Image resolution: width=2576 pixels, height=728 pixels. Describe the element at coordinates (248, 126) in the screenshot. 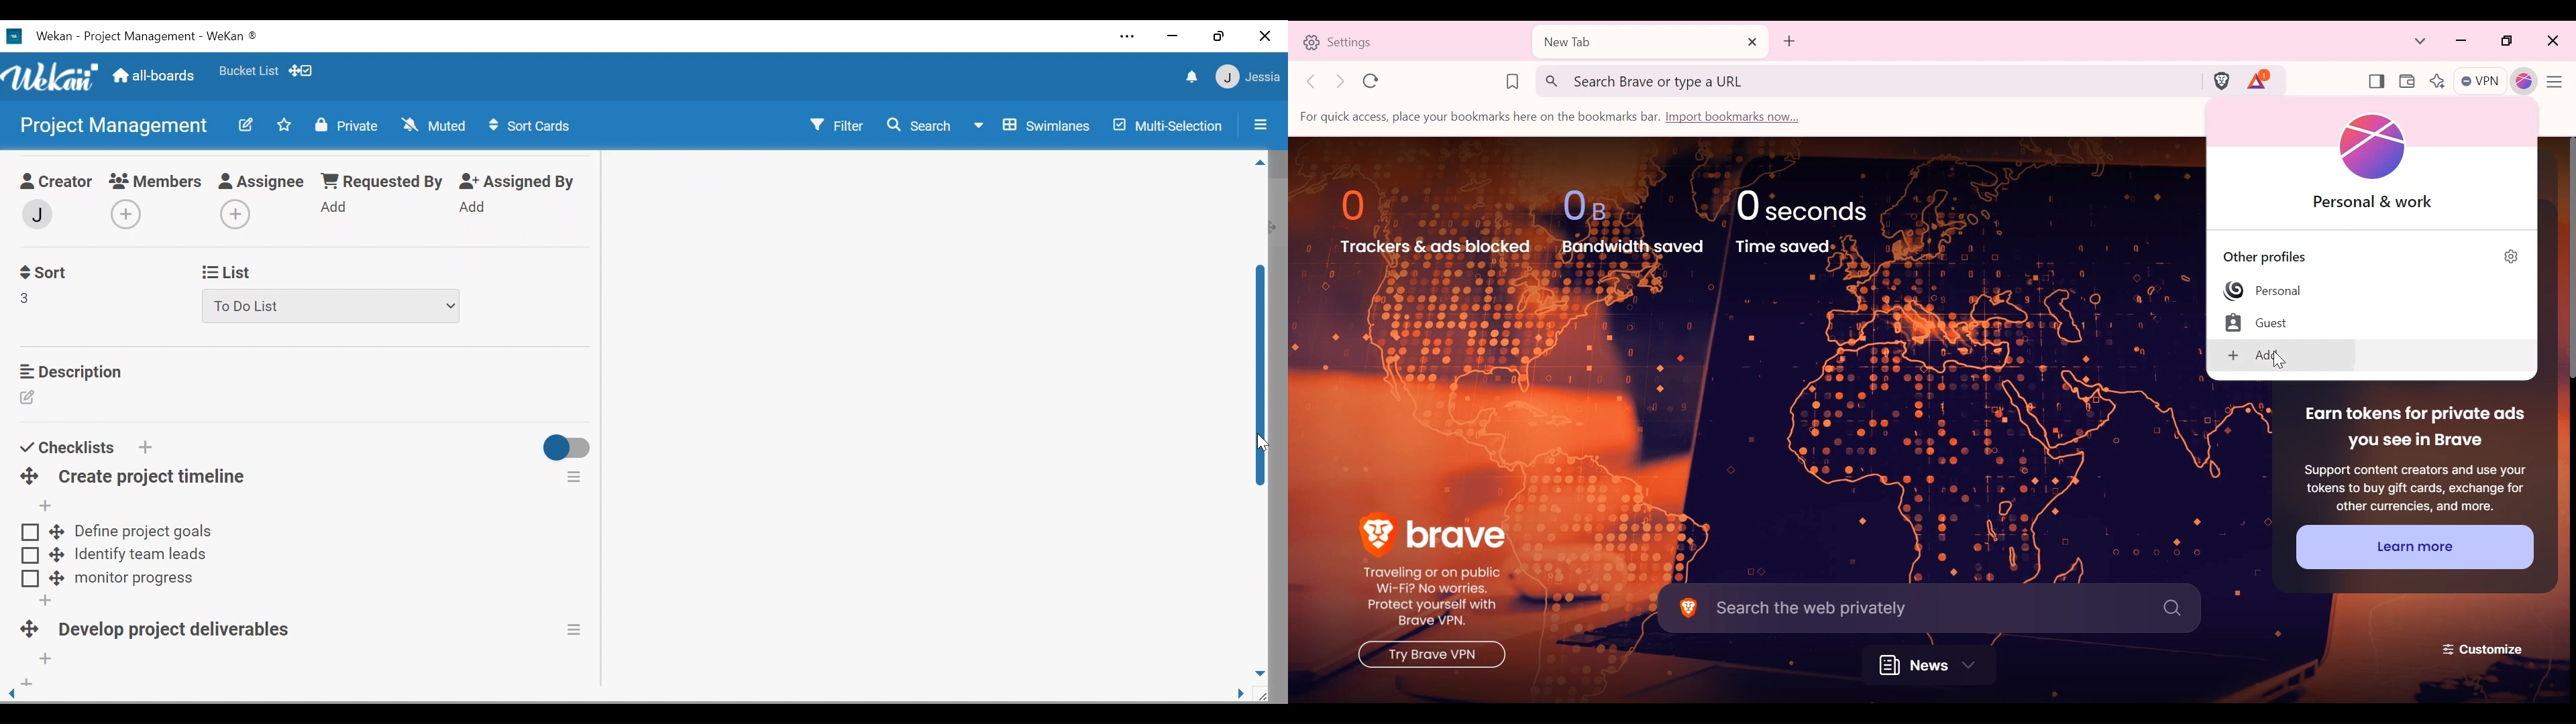

I see `Edit` at that location.